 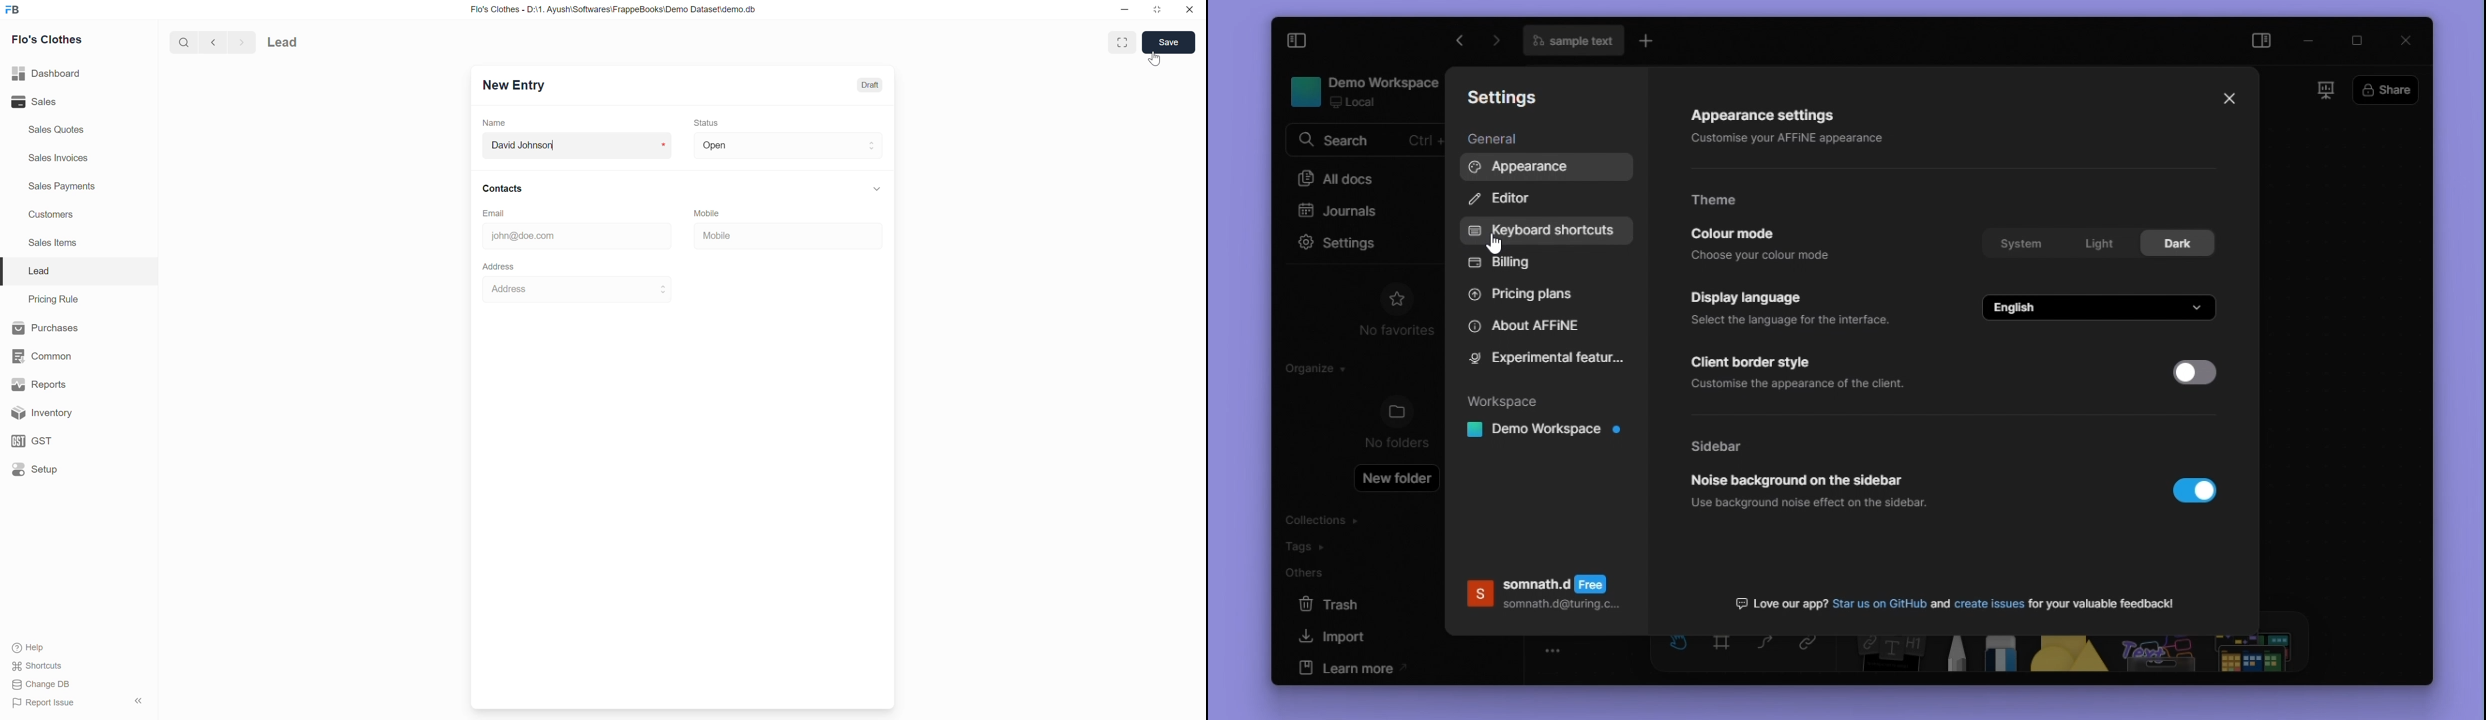 What do you see at coordinates (1188, 10) in the screenshot?
I see `close` at bounding box center [1188, 10].